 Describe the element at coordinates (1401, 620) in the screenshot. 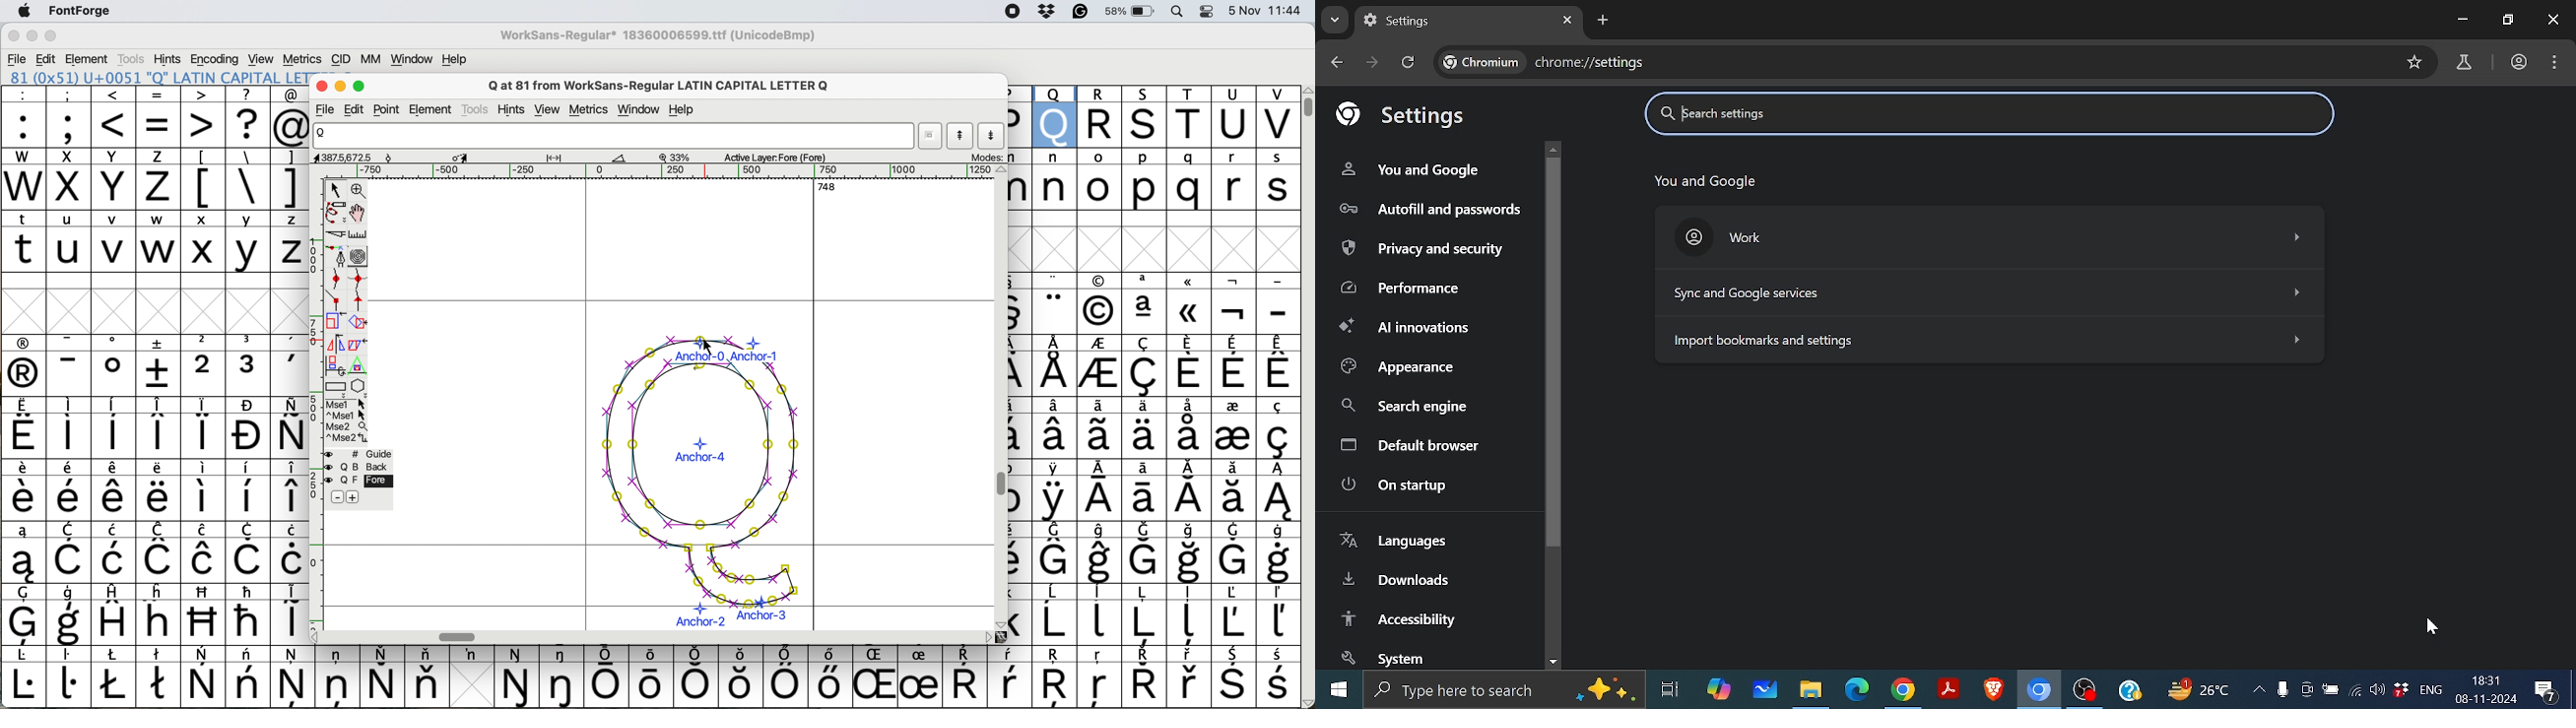

I see `Accessibility` at that location.